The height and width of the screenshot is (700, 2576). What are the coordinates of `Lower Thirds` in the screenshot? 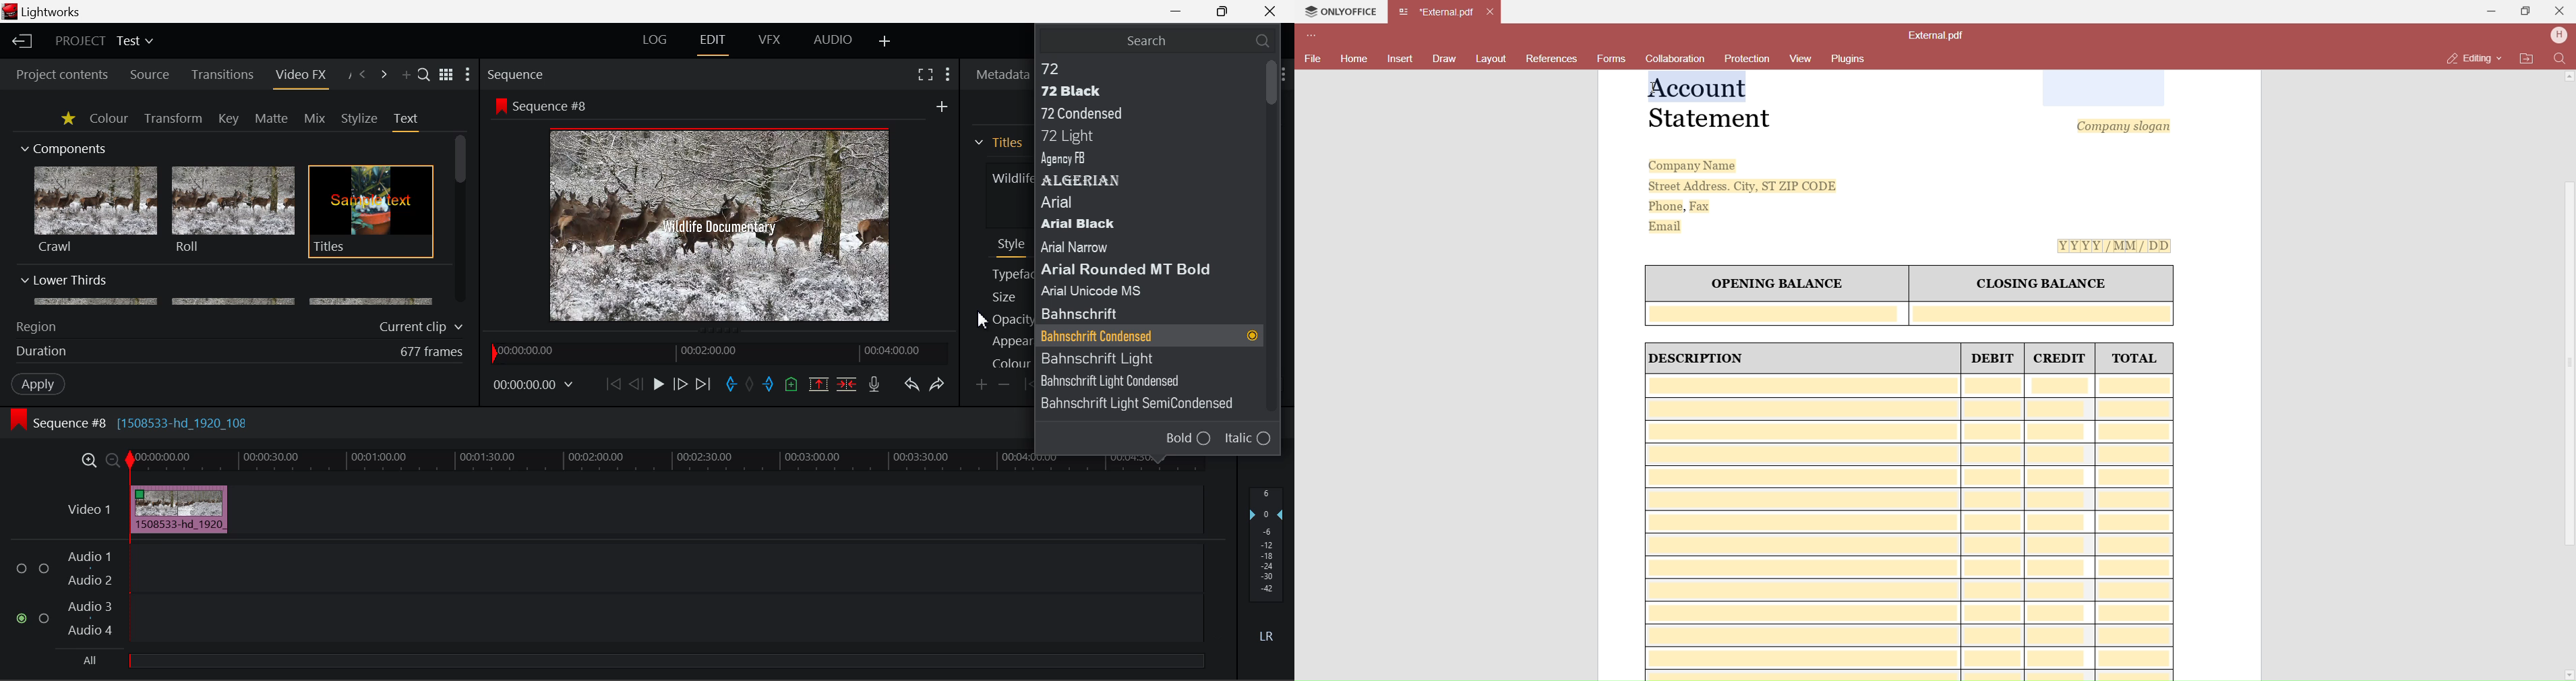 It's located at (228, 289).